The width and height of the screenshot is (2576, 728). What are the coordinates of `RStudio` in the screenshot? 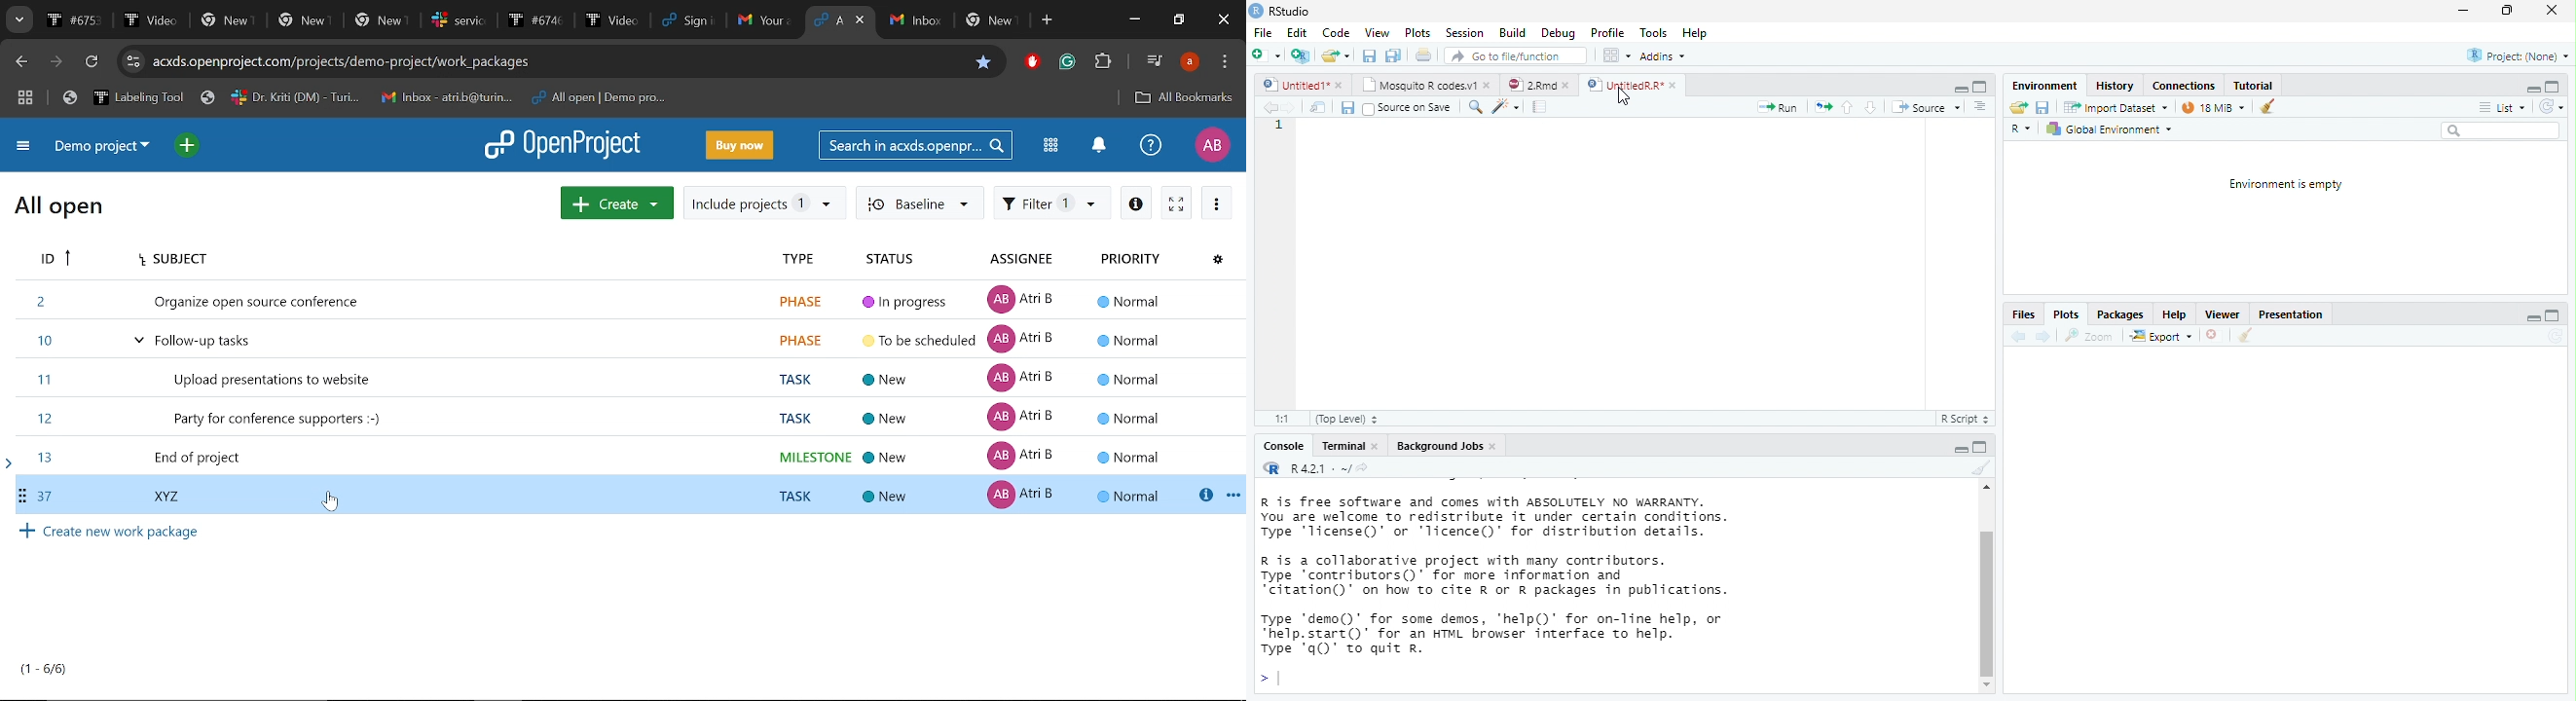 It's located at (1281, 10).